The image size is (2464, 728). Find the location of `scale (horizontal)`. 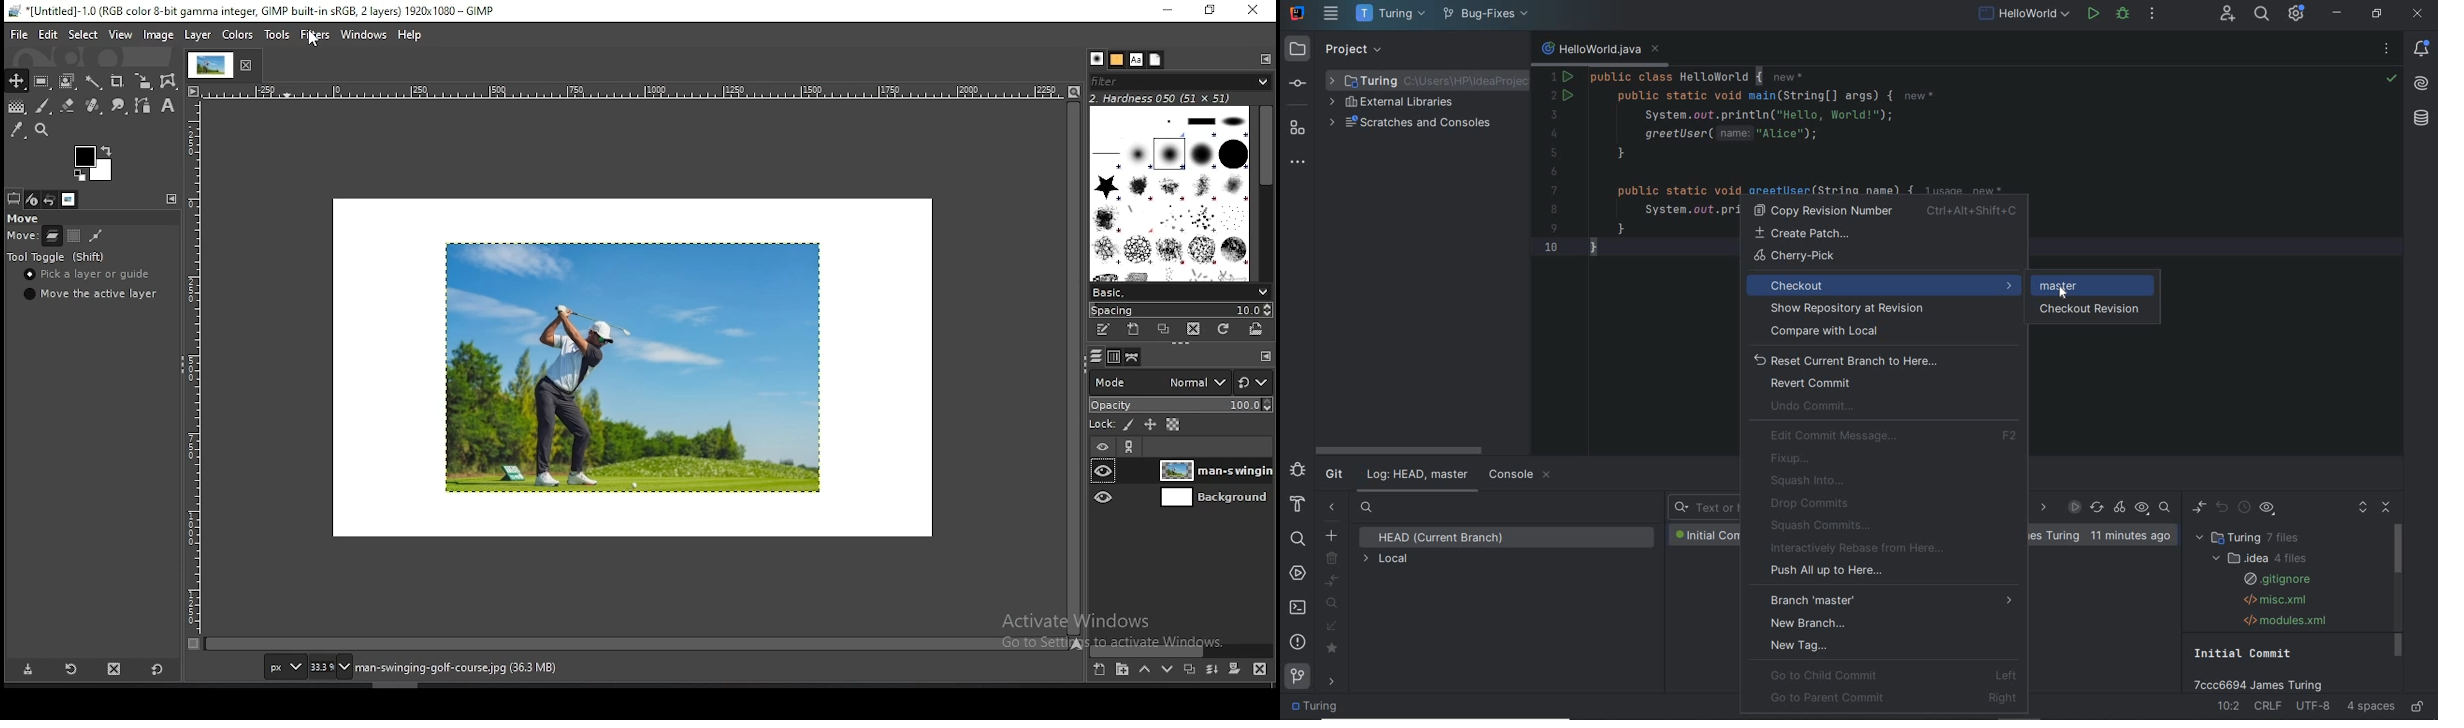

scale (horizontal) is located at coordinates (23, 234).